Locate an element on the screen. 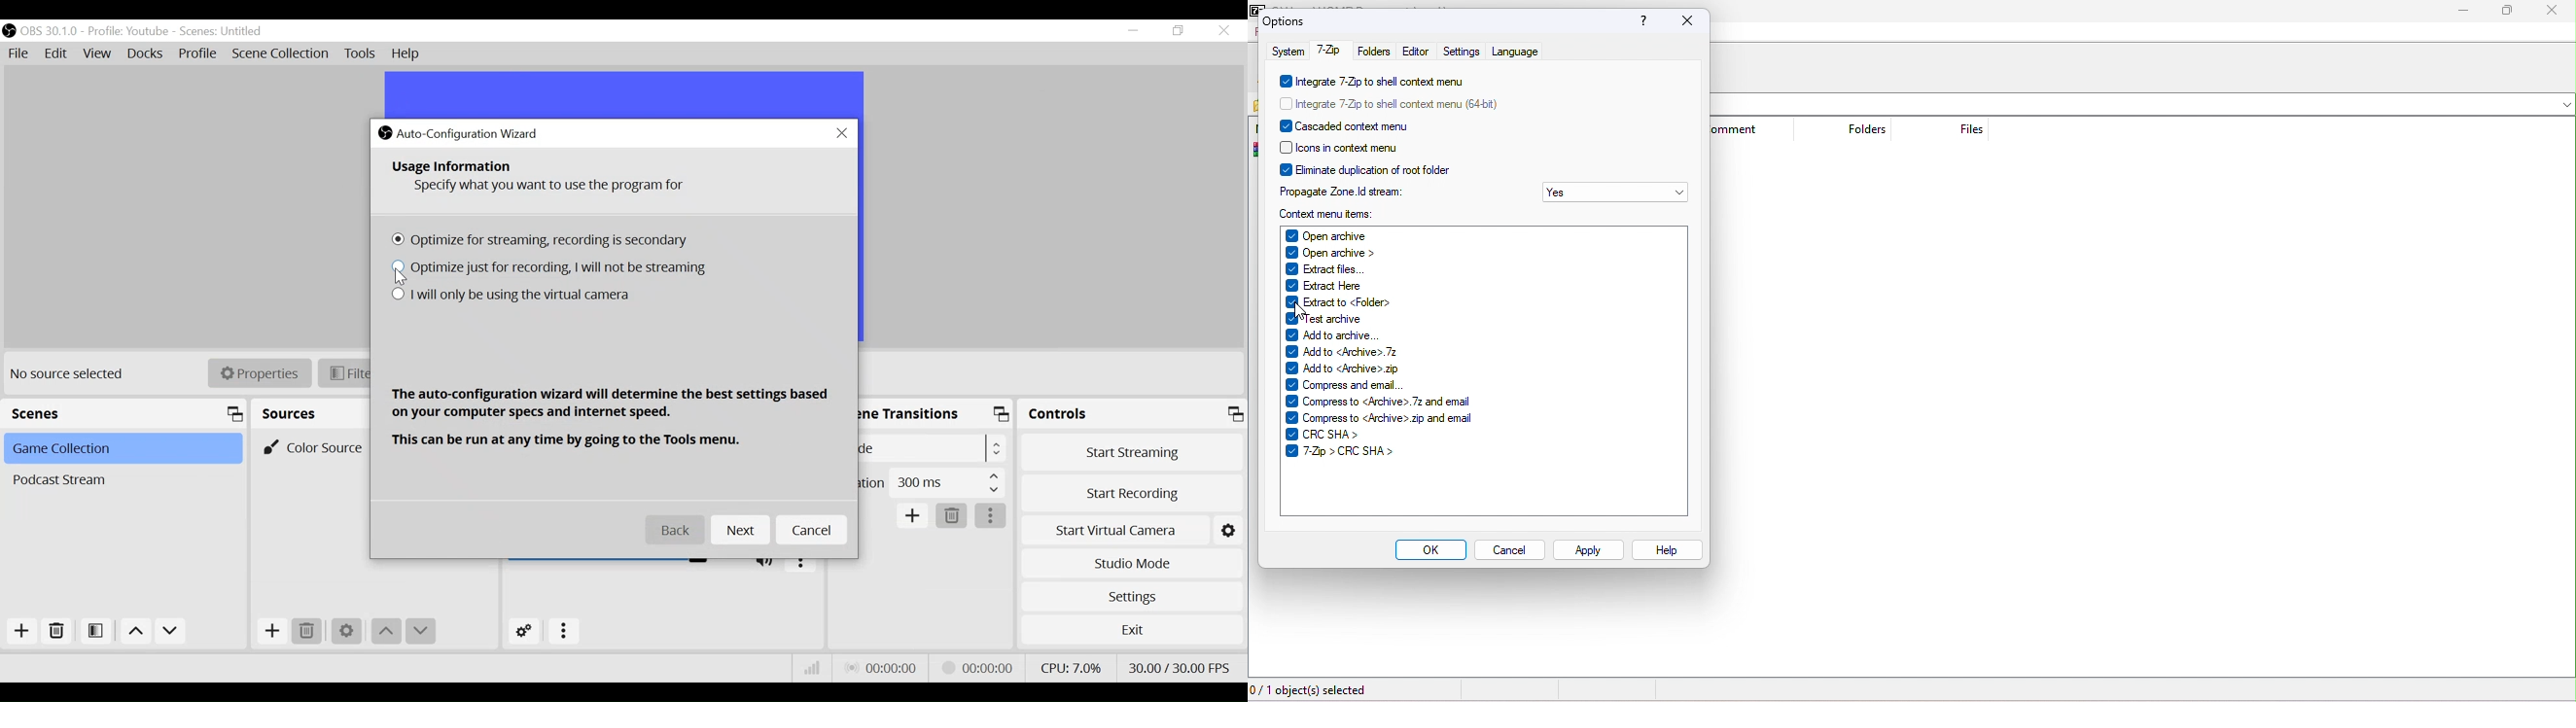 The image size is (2576, 728). Scene is located at coordinates (120, 480).